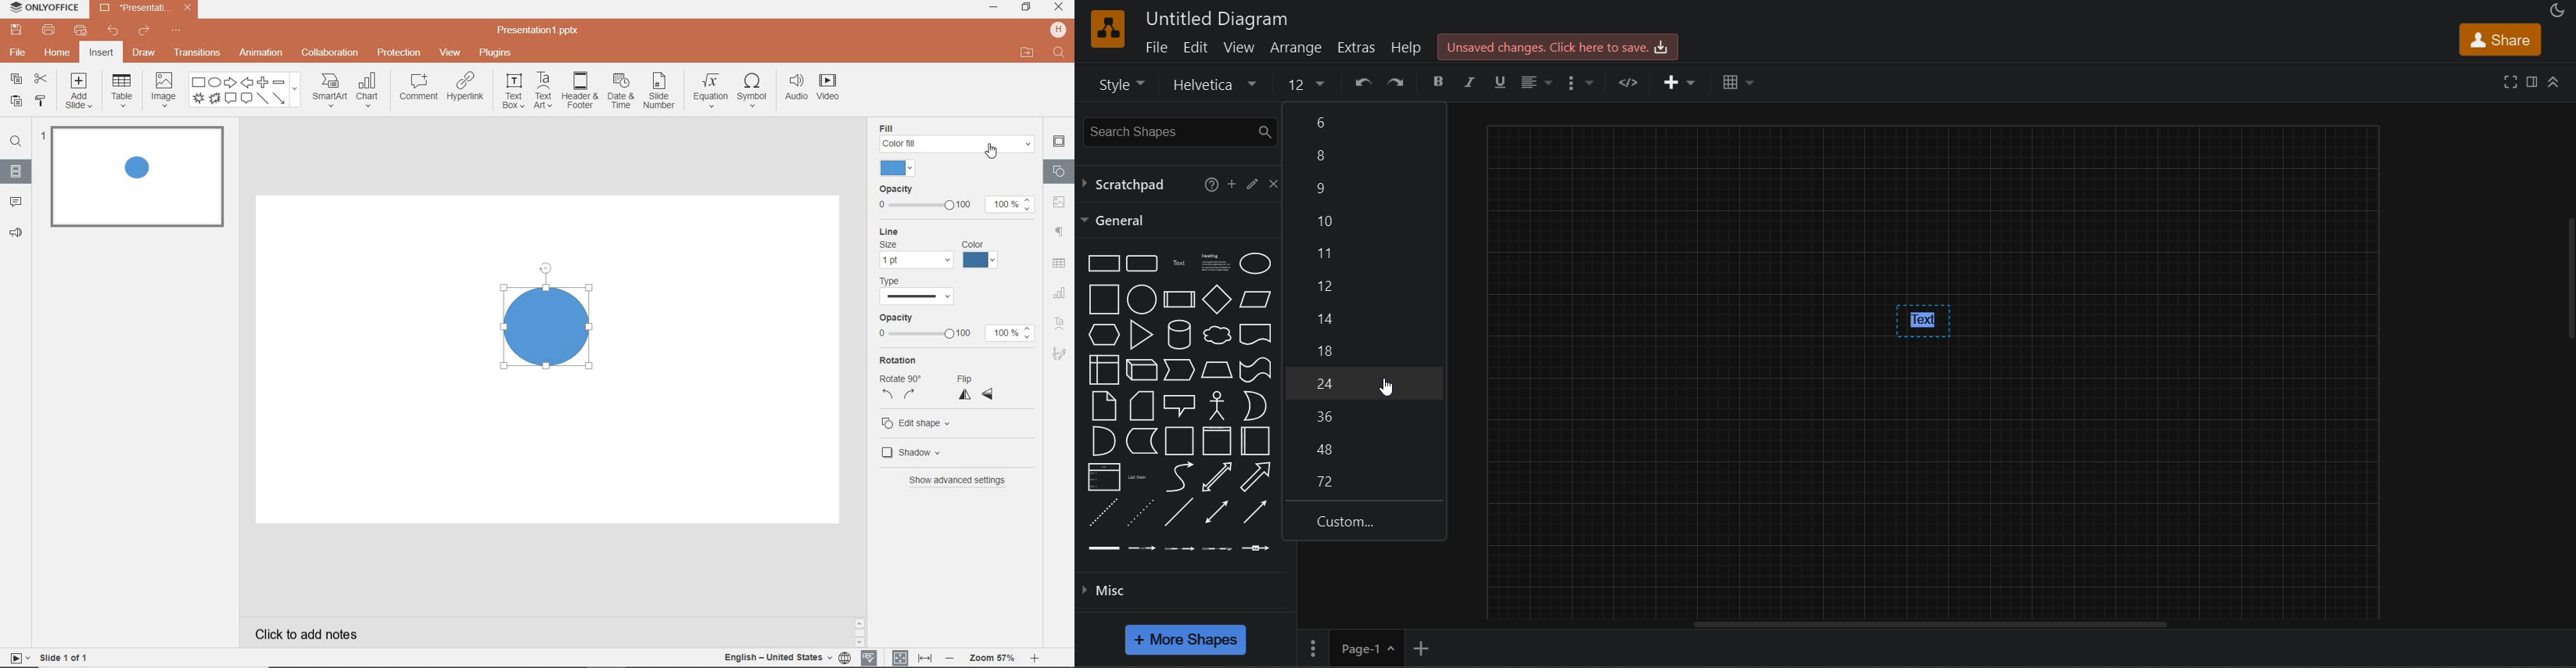 Image resolution: width=2576 pixels, height=672 pixels. Describe the element at coordinates (1439, 82) in the screenshot. I see `bold` at that location.